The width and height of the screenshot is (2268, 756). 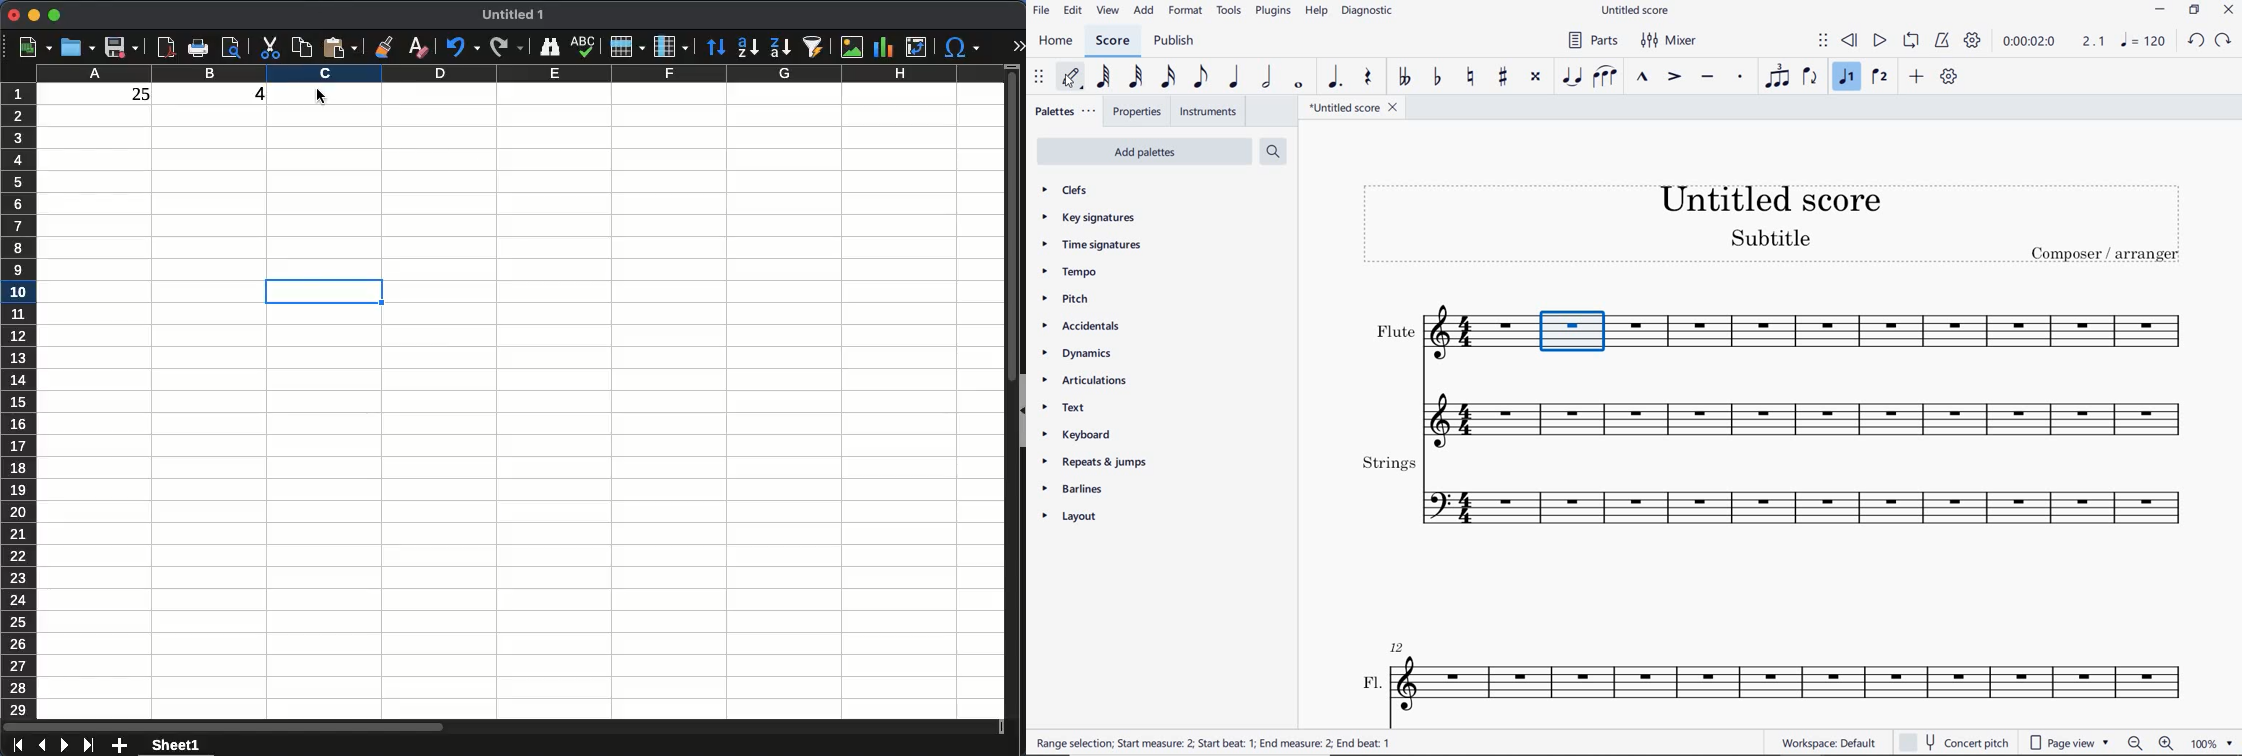 What do you see at coordinates (1335, 77) in the screenshot?
I see `AUGMENTATION DOT` at bounding box center [1335, 77].